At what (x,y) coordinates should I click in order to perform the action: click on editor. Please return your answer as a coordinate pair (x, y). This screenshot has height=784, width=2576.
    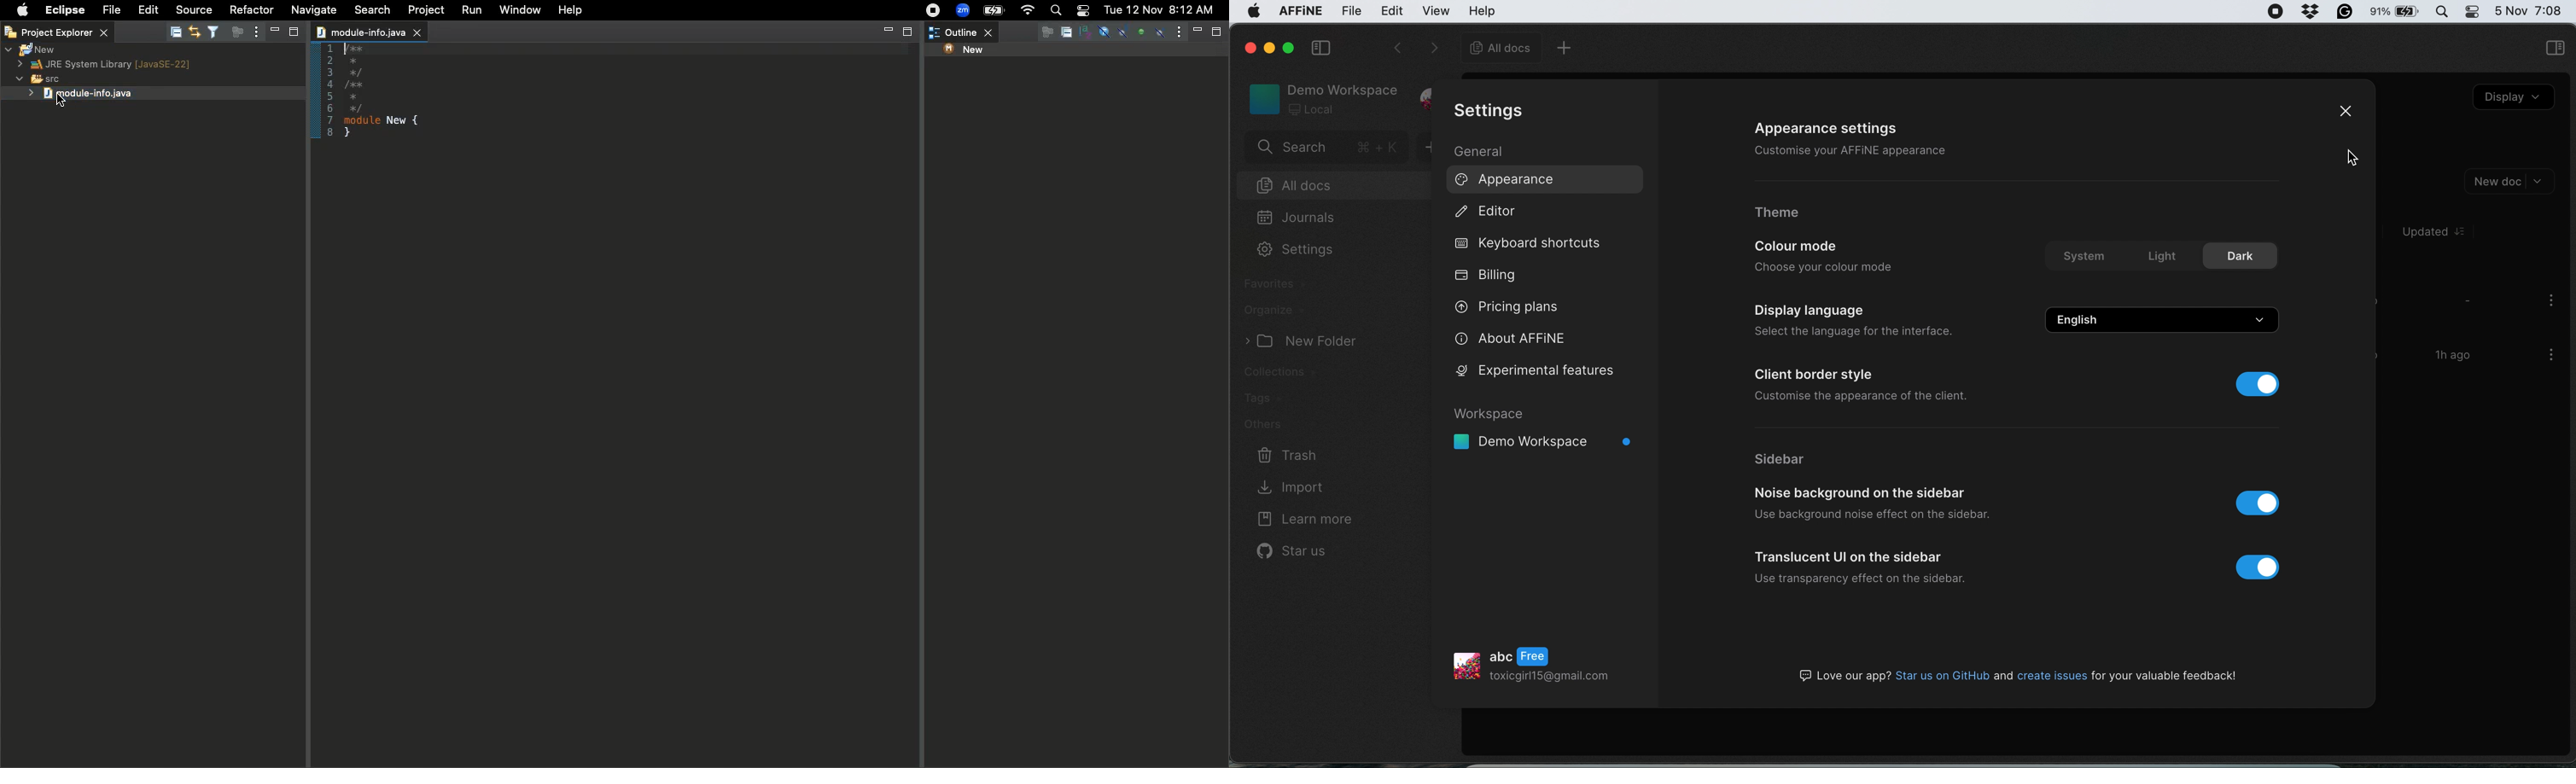
    Looking at the image, I should click on (1488, 212).